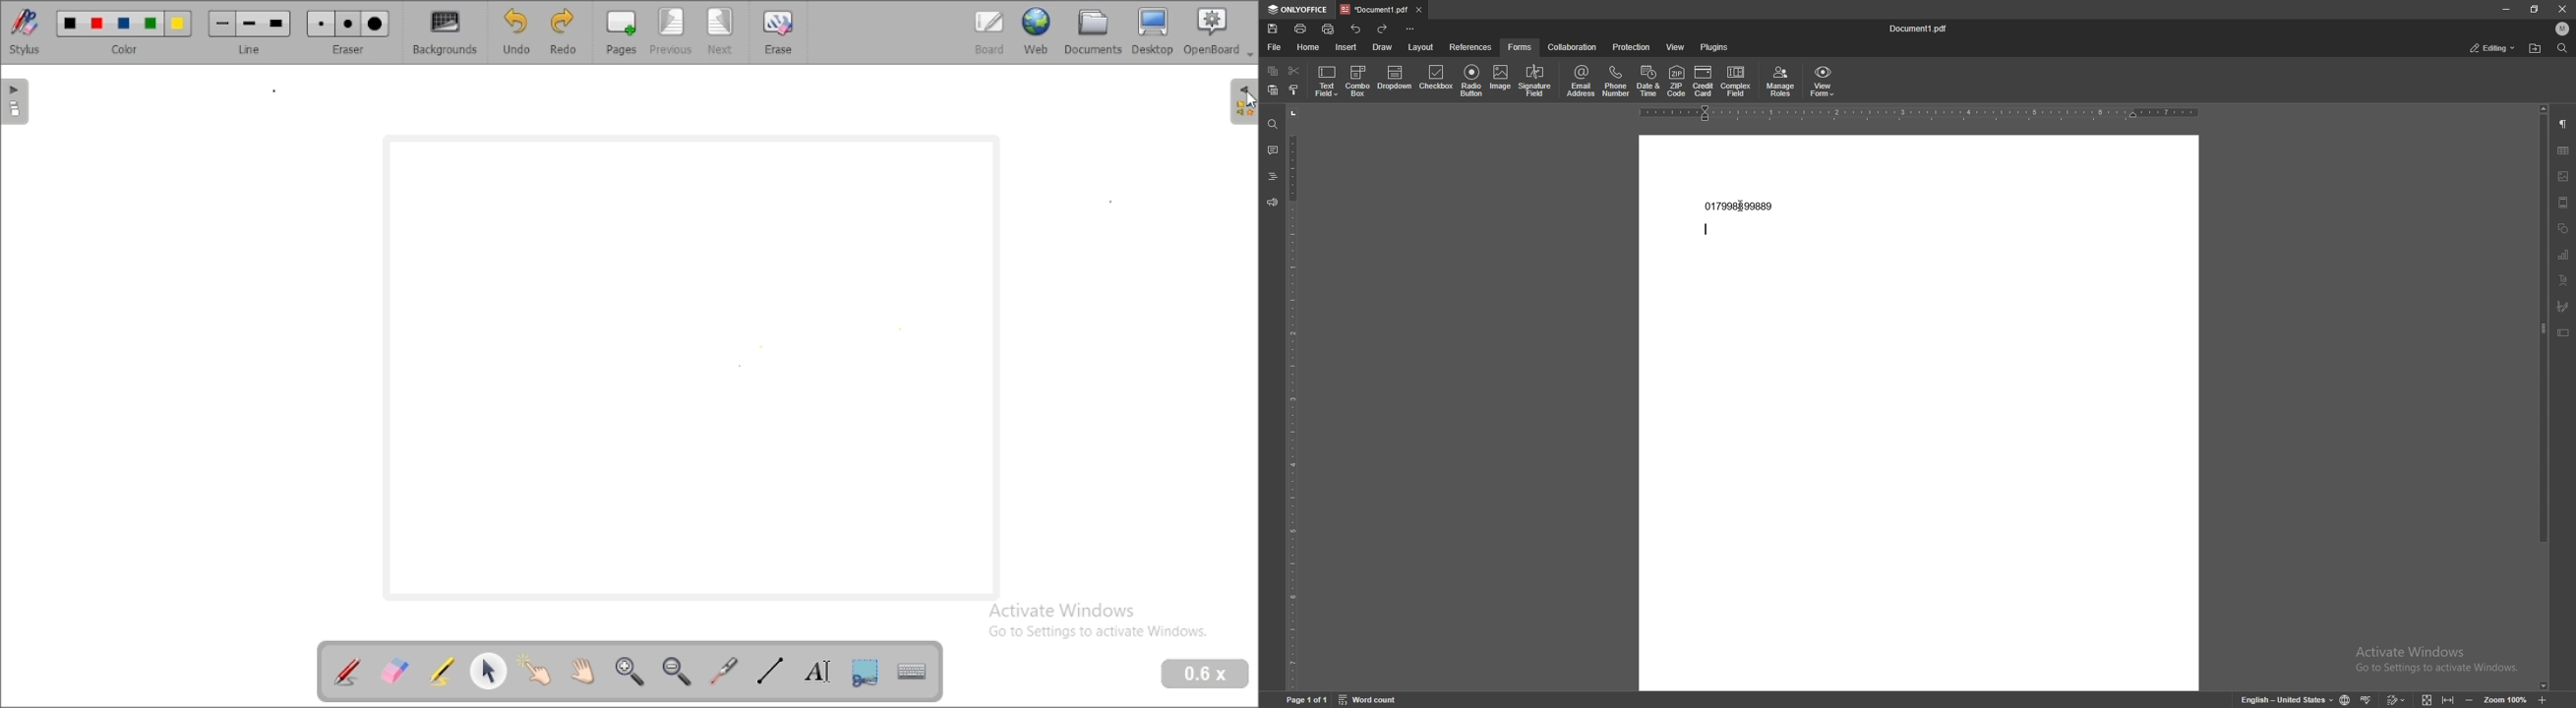 This screenshot has height=728, width=2576. What do you see at coordinates (1273, 176) in the screenshot?
I see `heading` at bounding box center [1273, 176].